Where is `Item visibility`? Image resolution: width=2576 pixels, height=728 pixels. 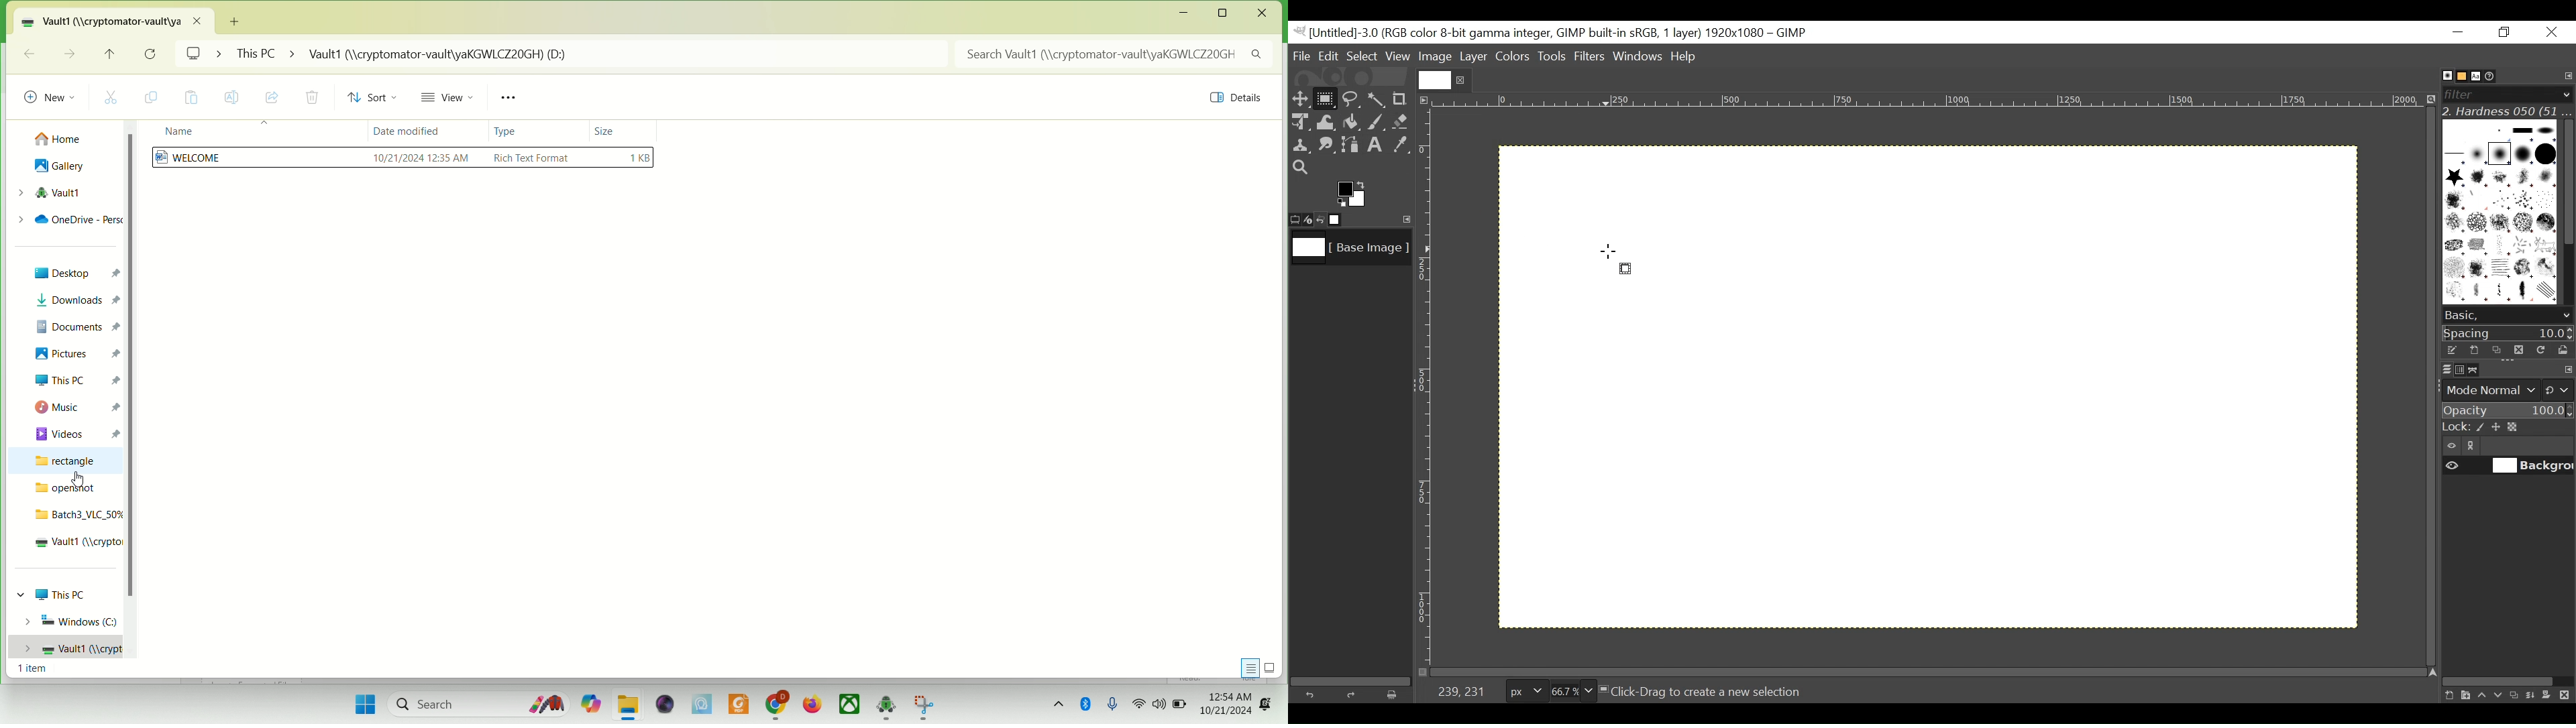 Item visibility is located at coordinates (2452, 446).